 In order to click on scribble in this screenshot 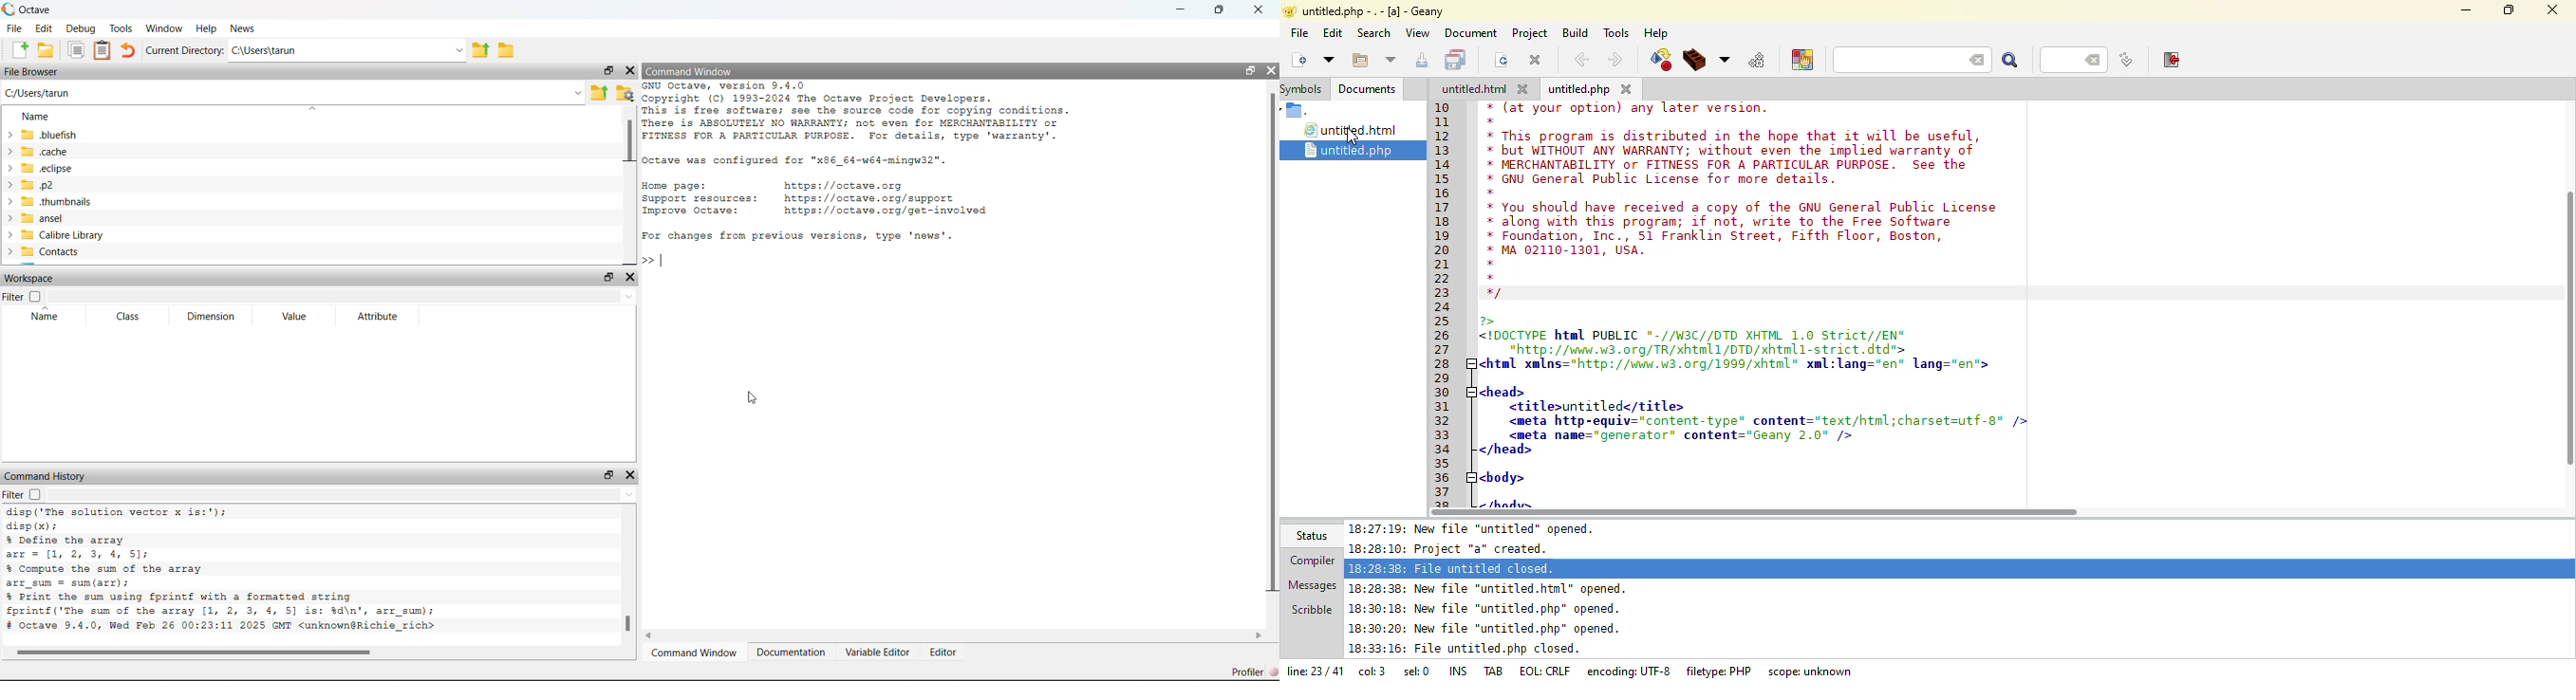, I will do `click(1314, 609)`.